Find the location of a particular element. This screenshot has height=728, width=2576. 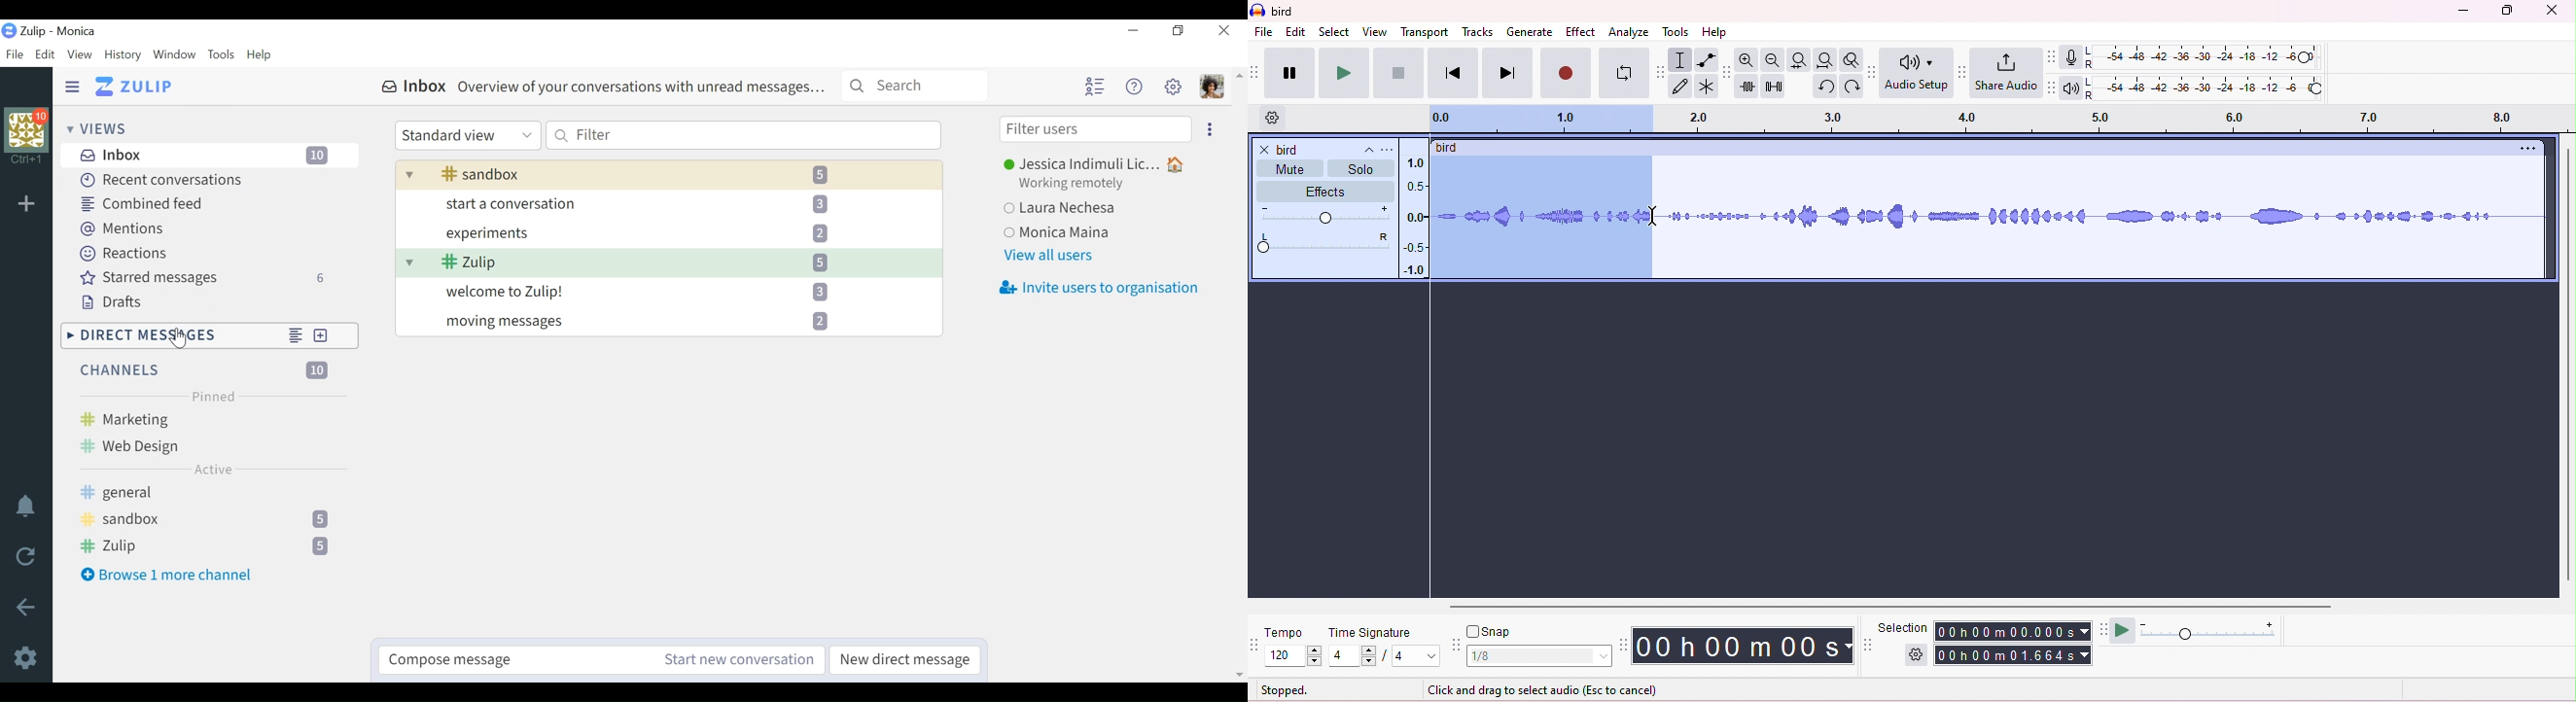

draw is located at coordinates (1681, 87).